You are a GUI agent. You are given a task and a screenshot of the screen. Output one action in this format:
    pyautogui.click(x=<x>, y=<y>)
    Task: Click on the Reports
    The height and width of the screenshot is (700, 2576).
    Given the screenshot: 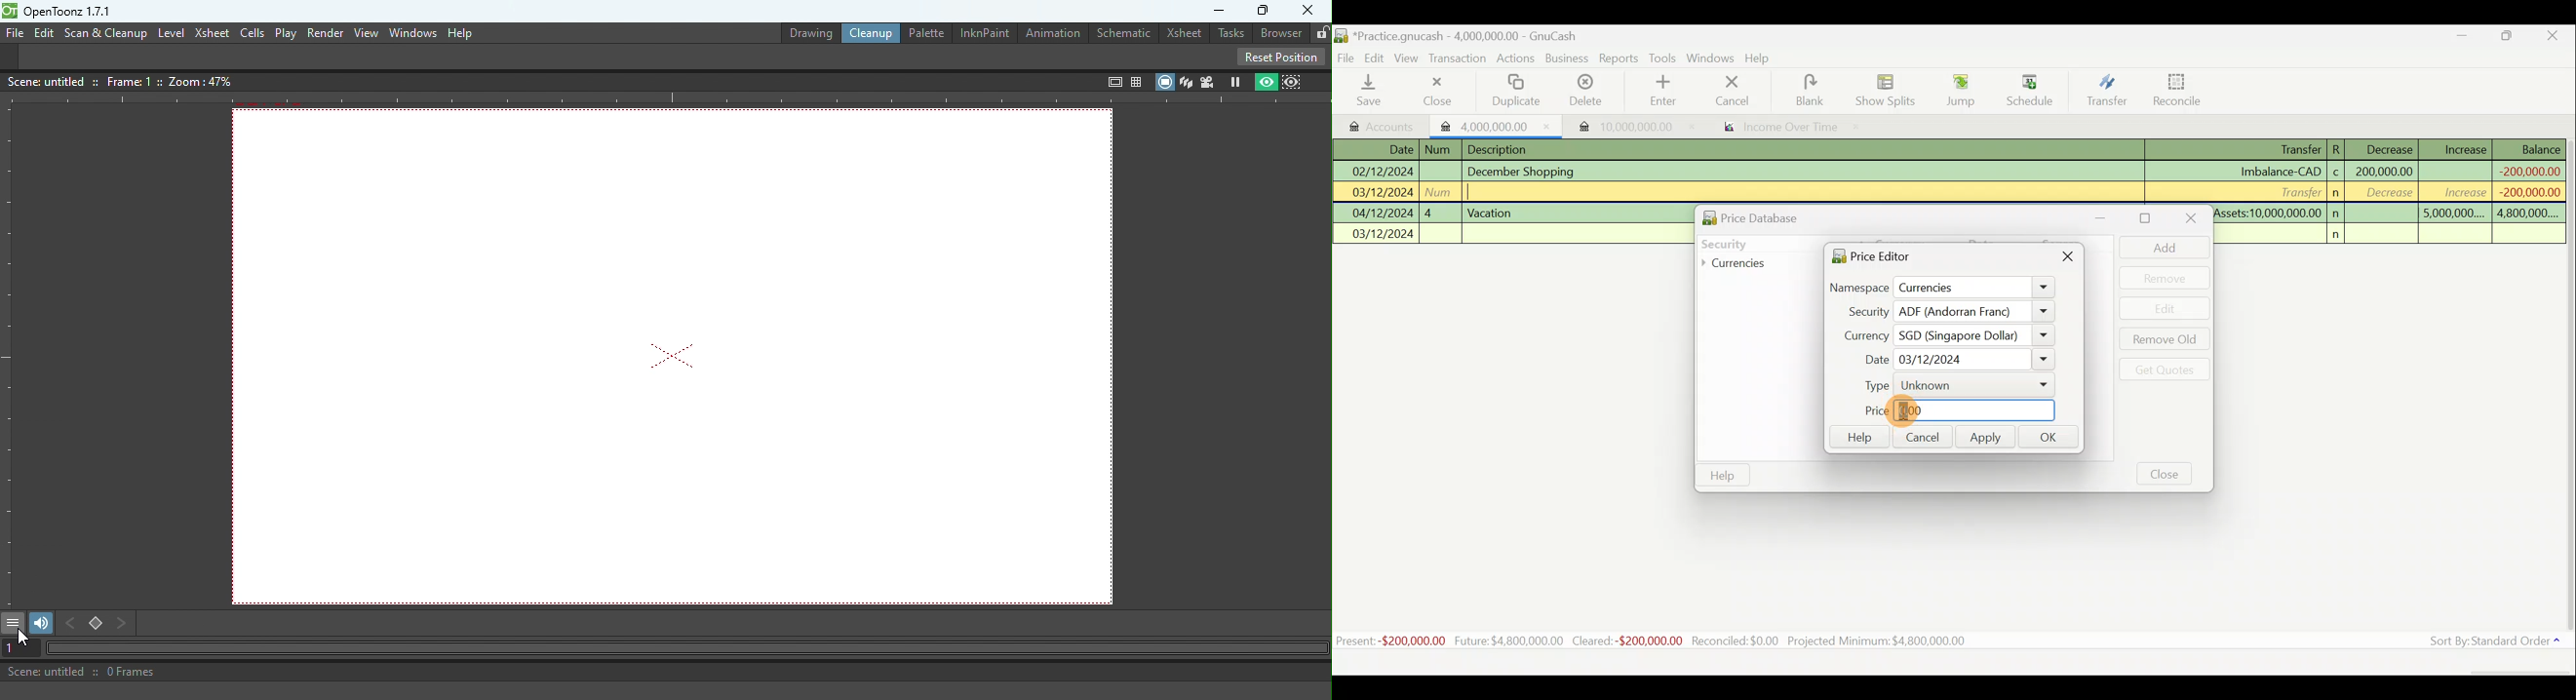 What is the action you would take?
    pyautogui.click(x=1618, y=58)
    